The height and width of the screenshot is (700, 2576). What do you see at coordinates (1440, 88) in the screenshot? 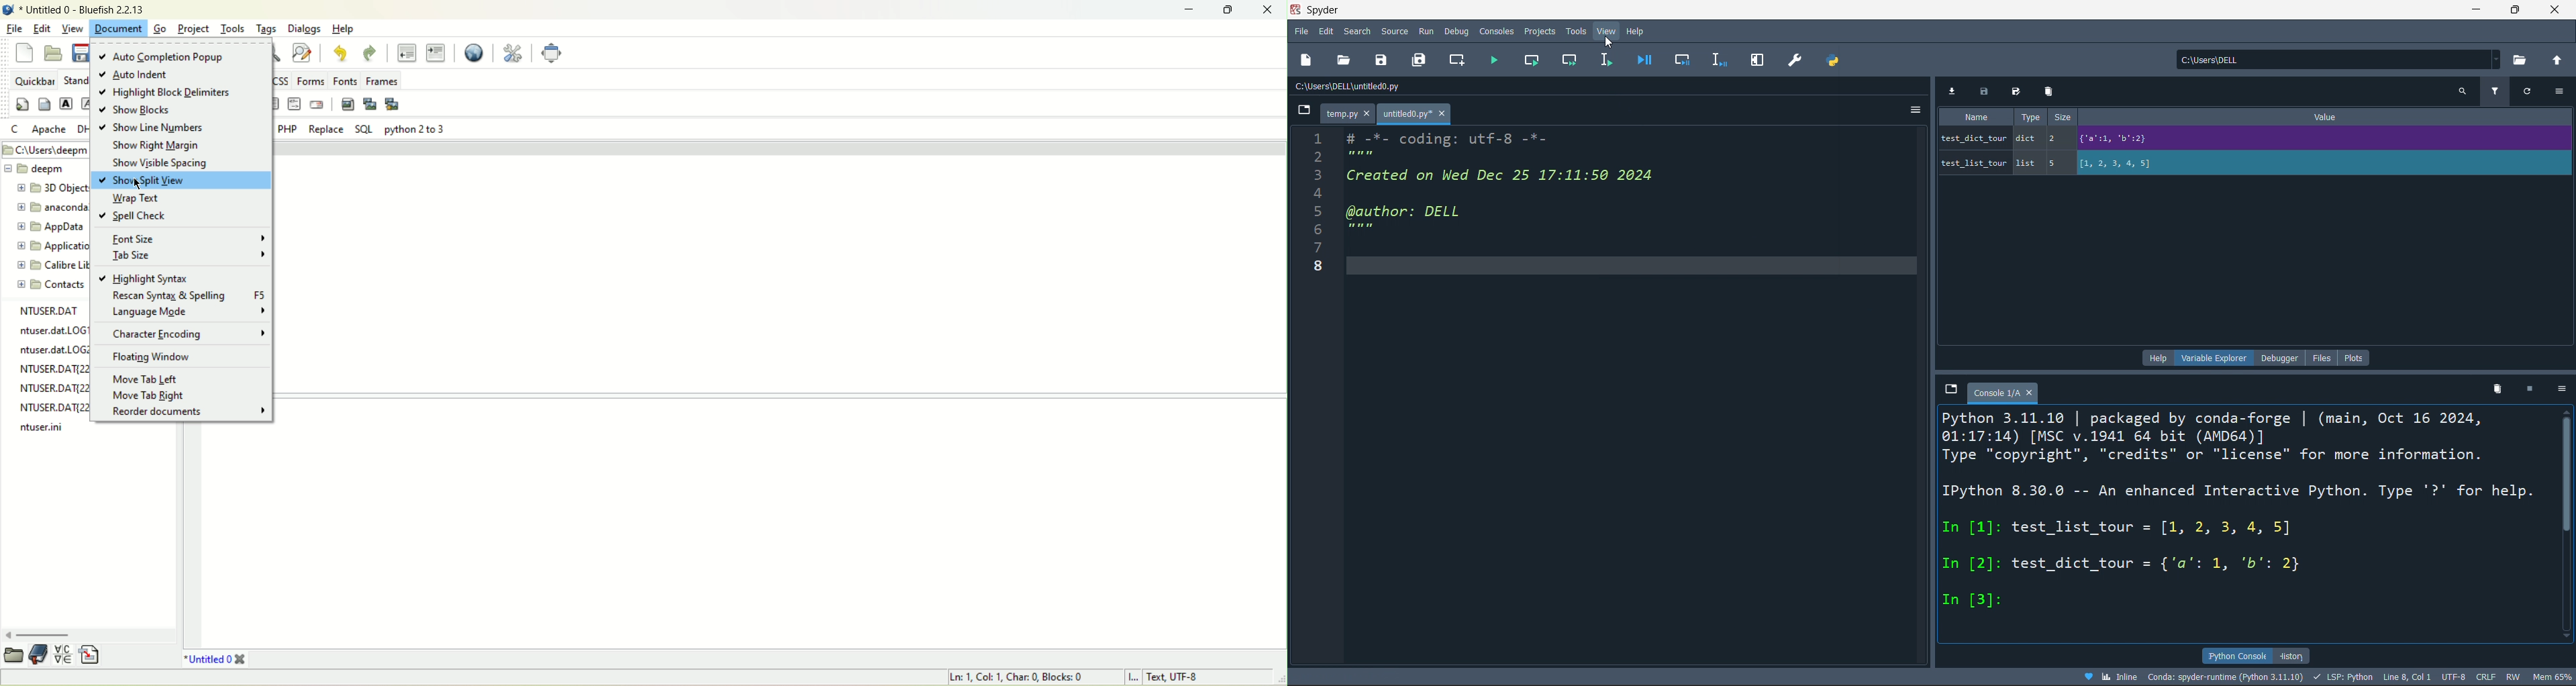
I see `file path` at bounding box center [1440, 88].